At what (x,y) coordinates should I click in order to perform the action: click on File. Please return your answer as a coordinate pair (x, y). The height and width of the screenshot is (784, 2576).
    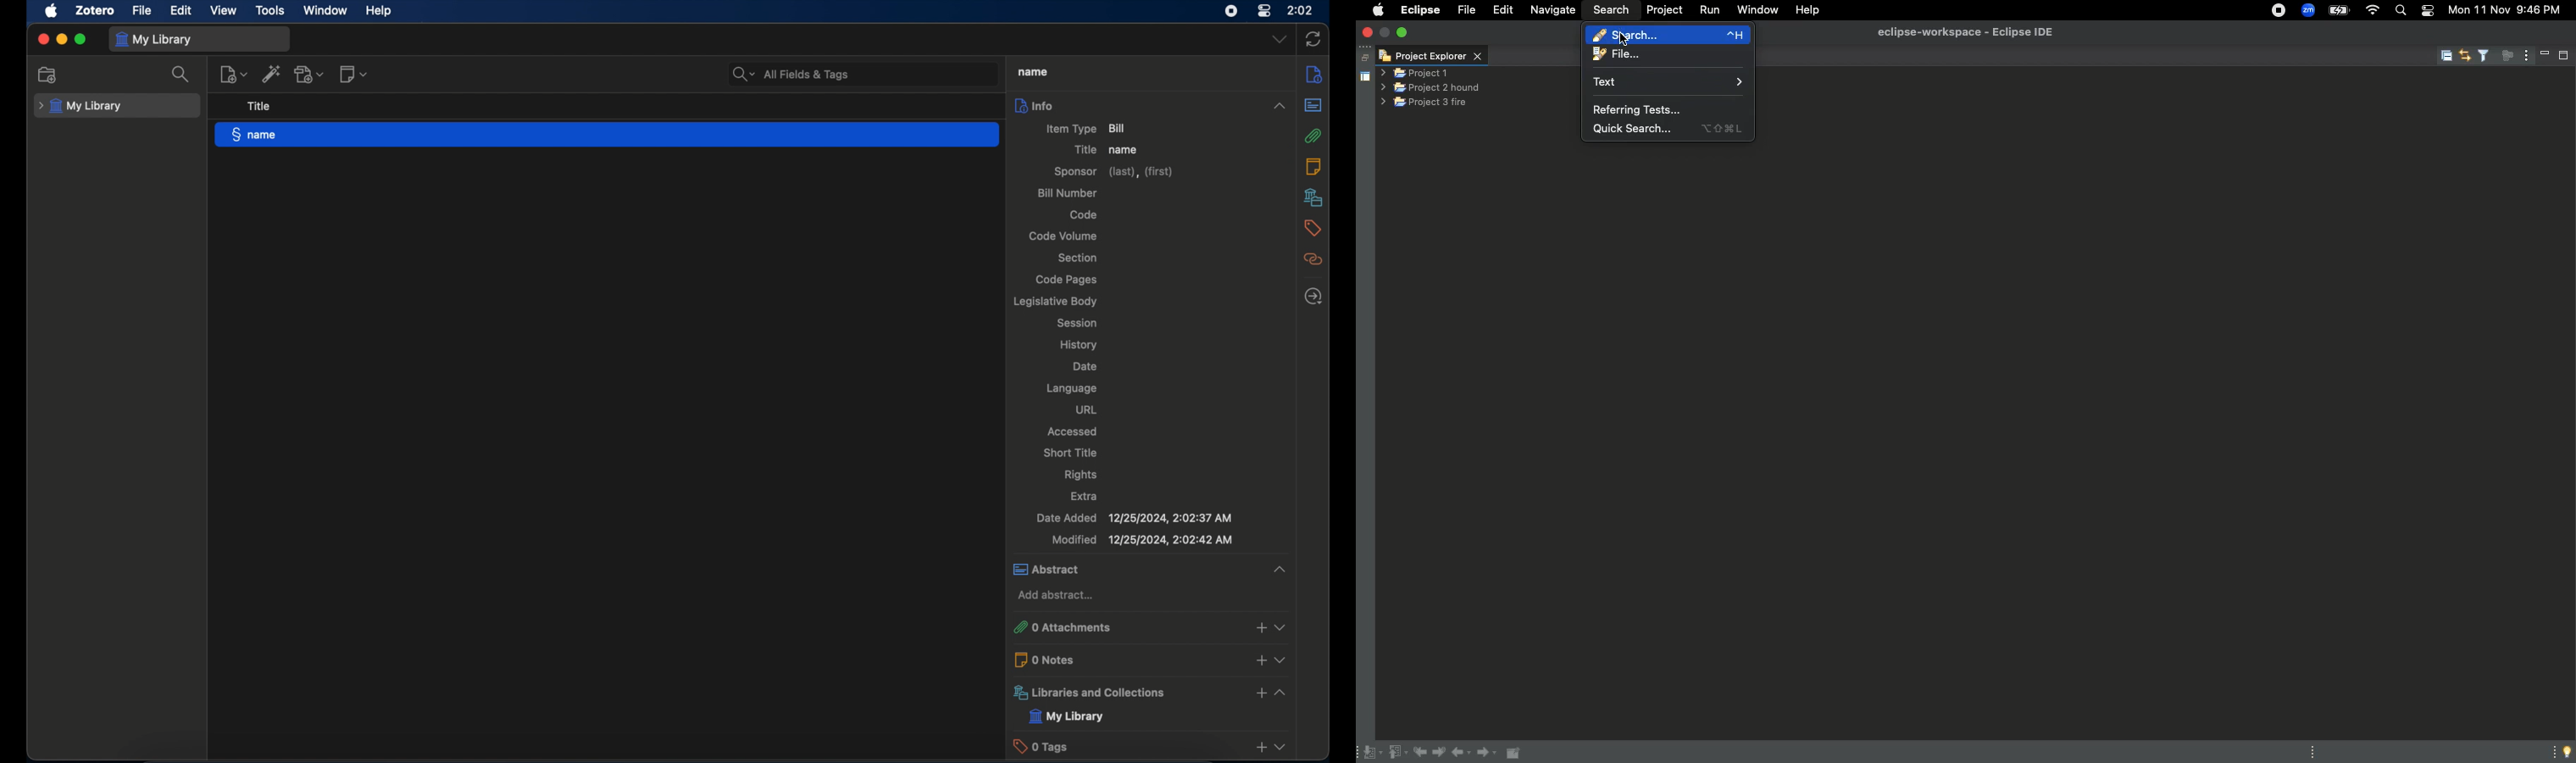
    Looking at the image, I should click on (1630, 55).